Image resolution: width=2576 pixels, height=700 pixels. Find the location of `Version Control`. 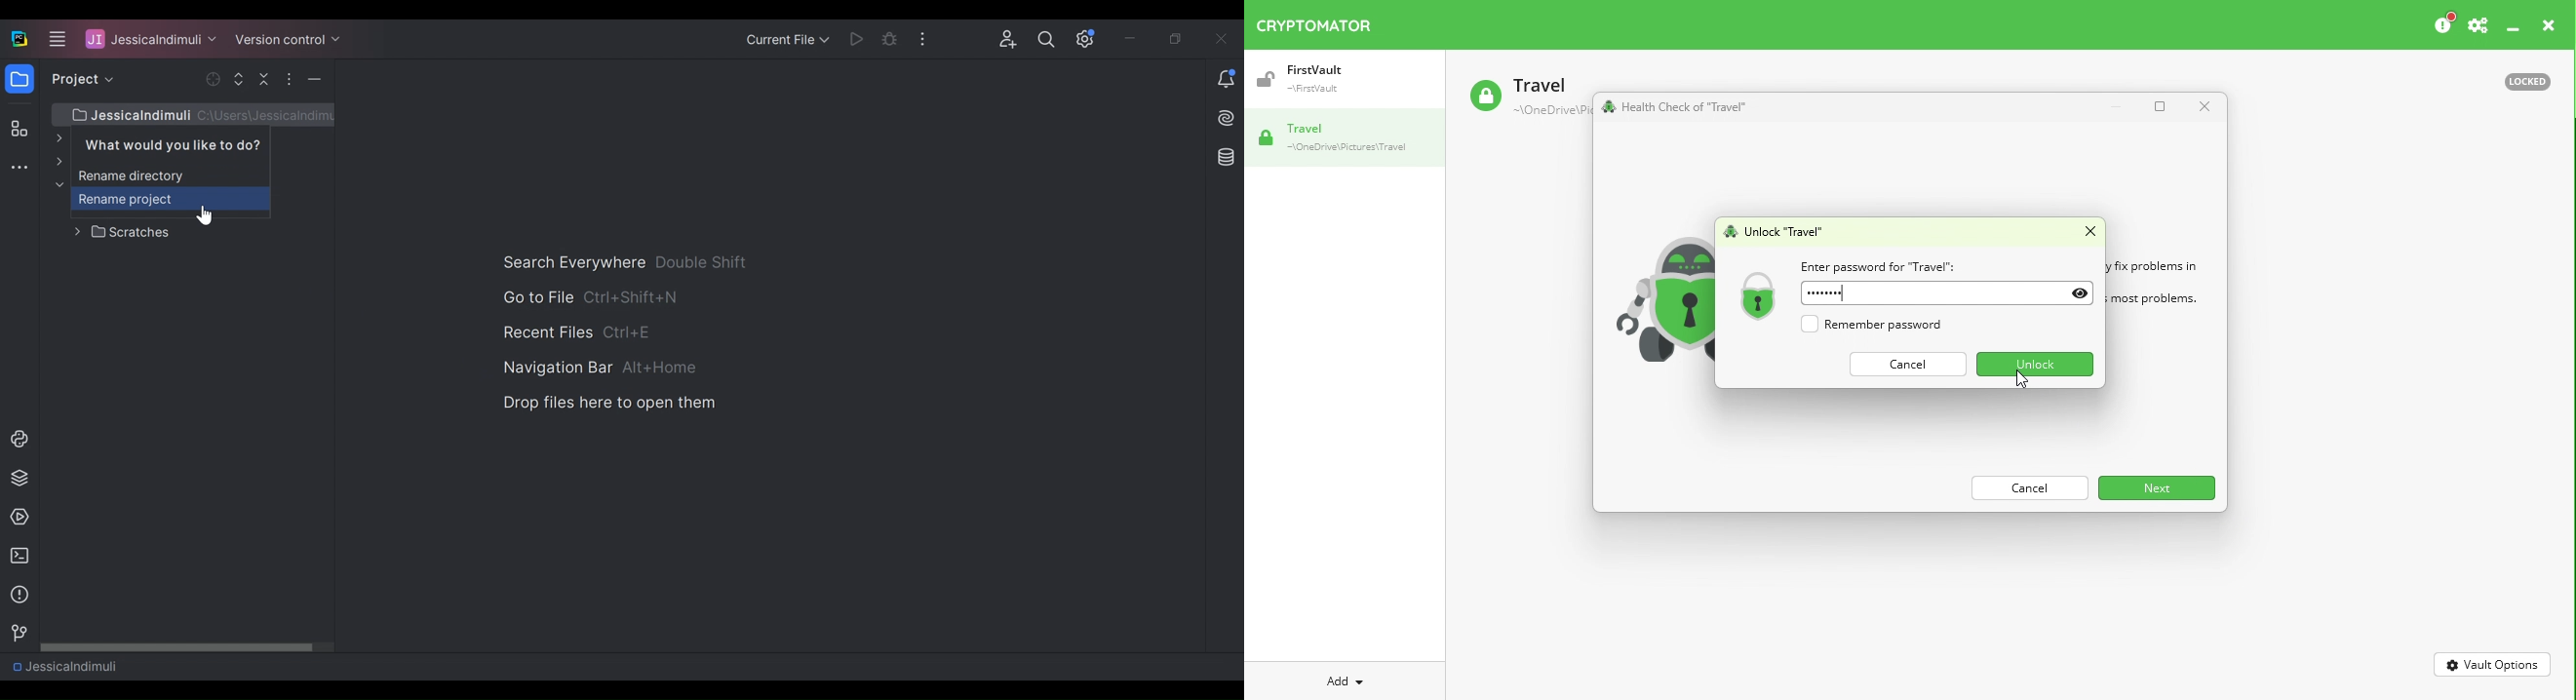

Version Control is located at coordinates (288, 38).